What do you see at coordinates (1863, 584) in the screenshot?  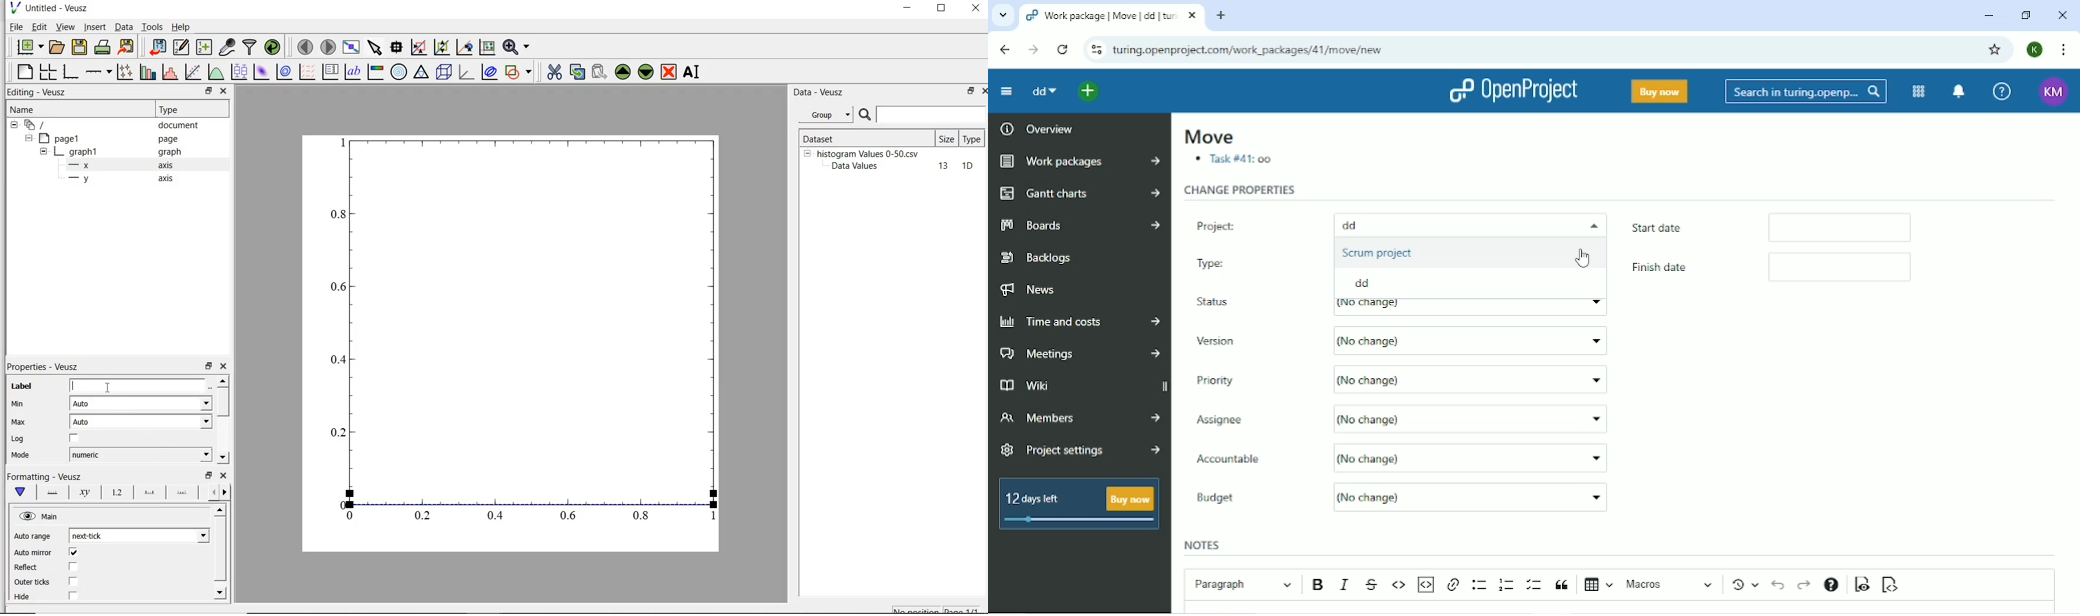 I see `Toggle preview mode` at bounding box center [1863, 584].